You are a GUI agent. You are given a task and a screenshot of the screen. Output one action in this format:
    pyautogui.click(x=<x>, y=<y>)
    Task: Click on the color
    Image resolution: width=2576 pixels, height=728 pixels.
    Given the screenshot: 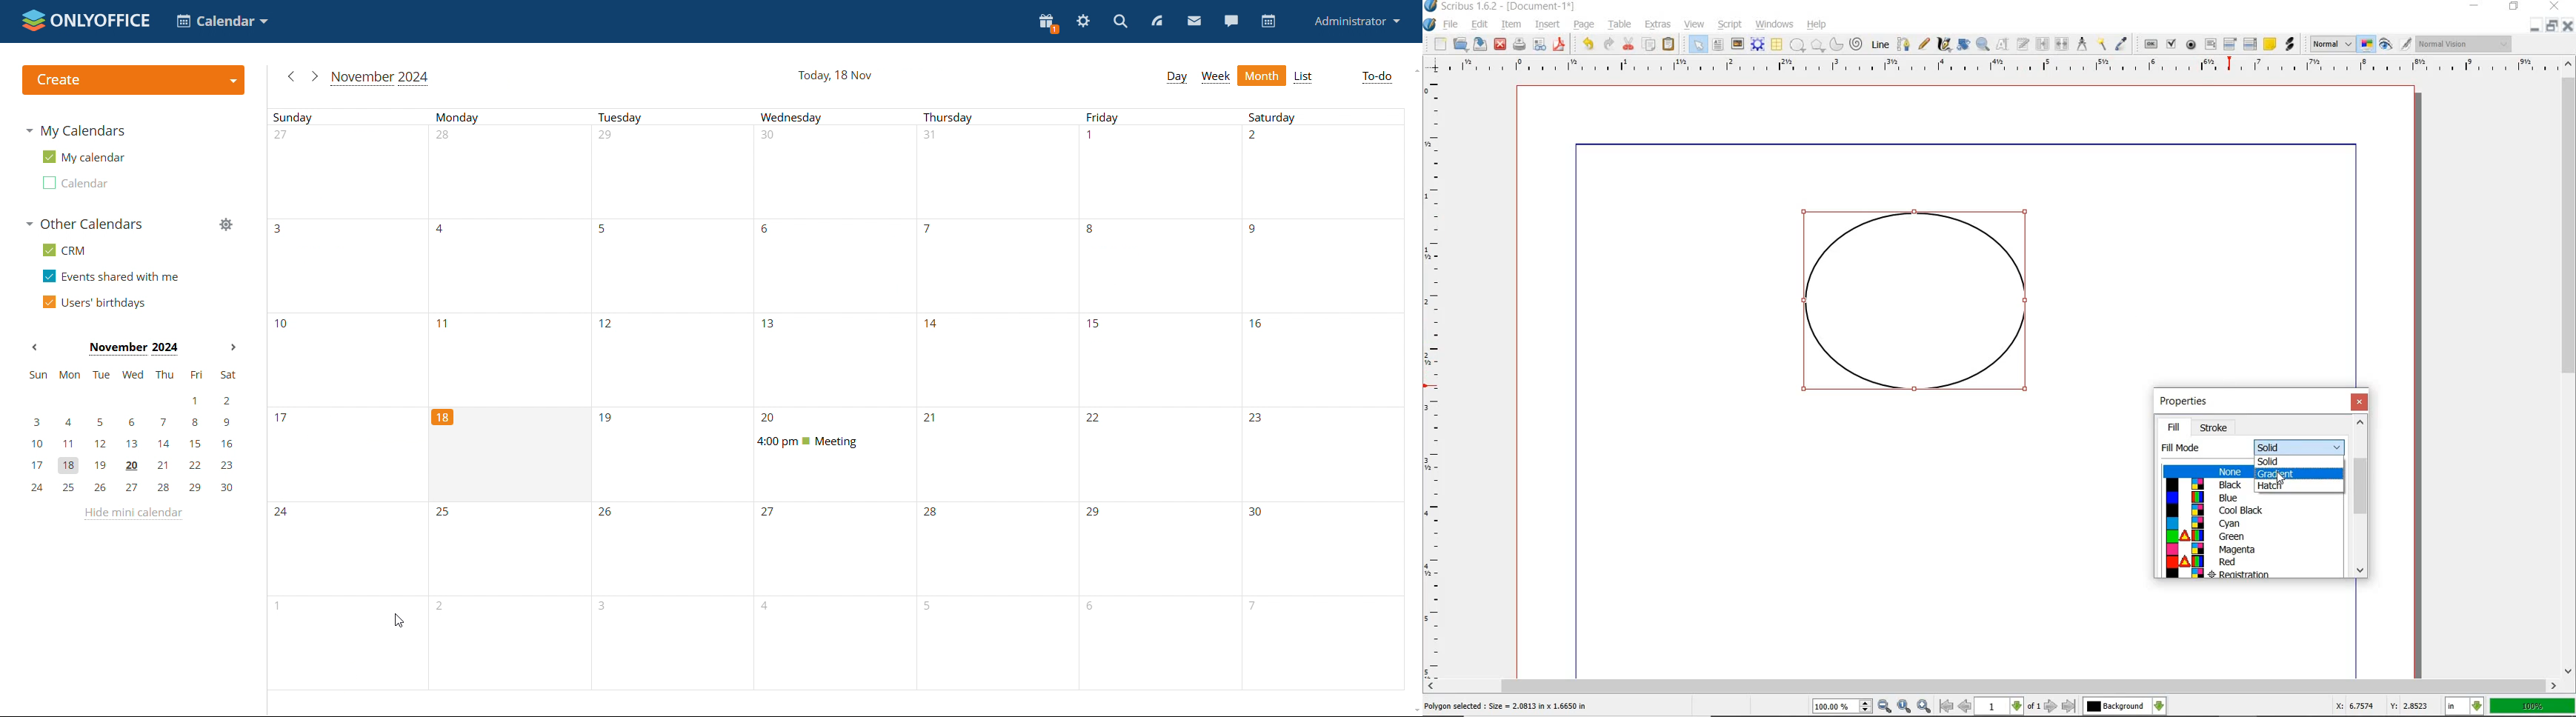 What is the action you would take?
    pyautogui.click(x=2252, y=561)
    